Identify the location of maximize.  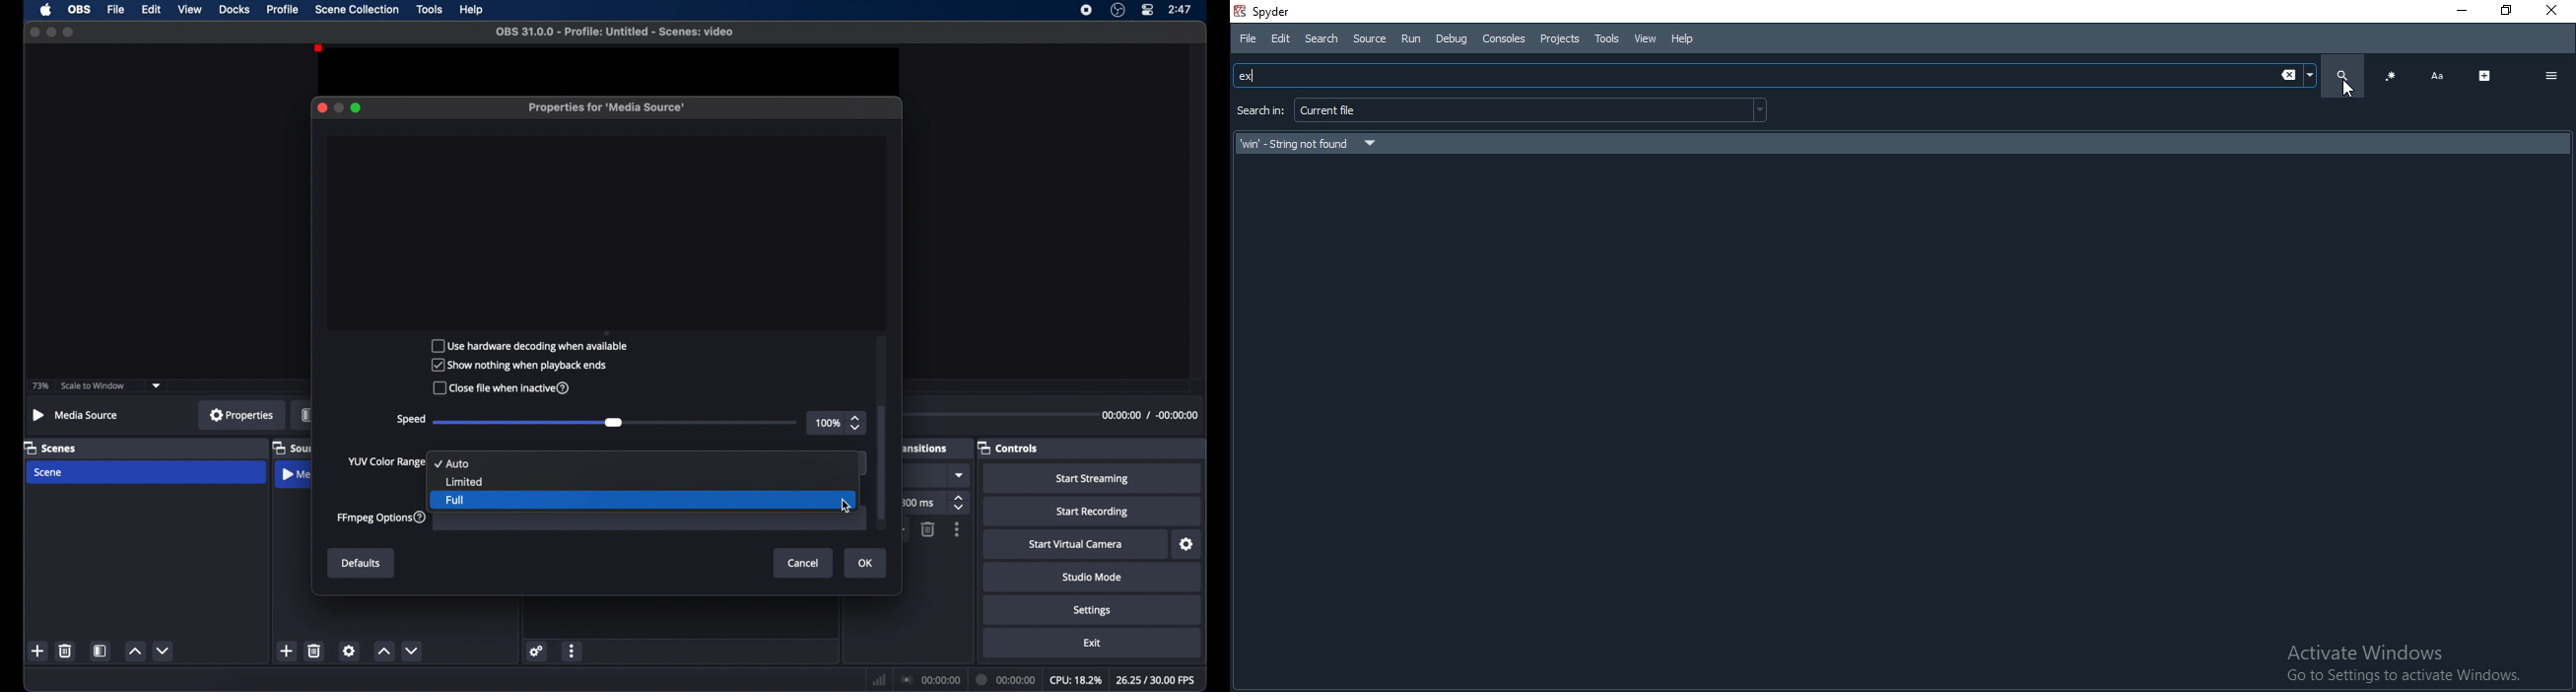
(357, 108).